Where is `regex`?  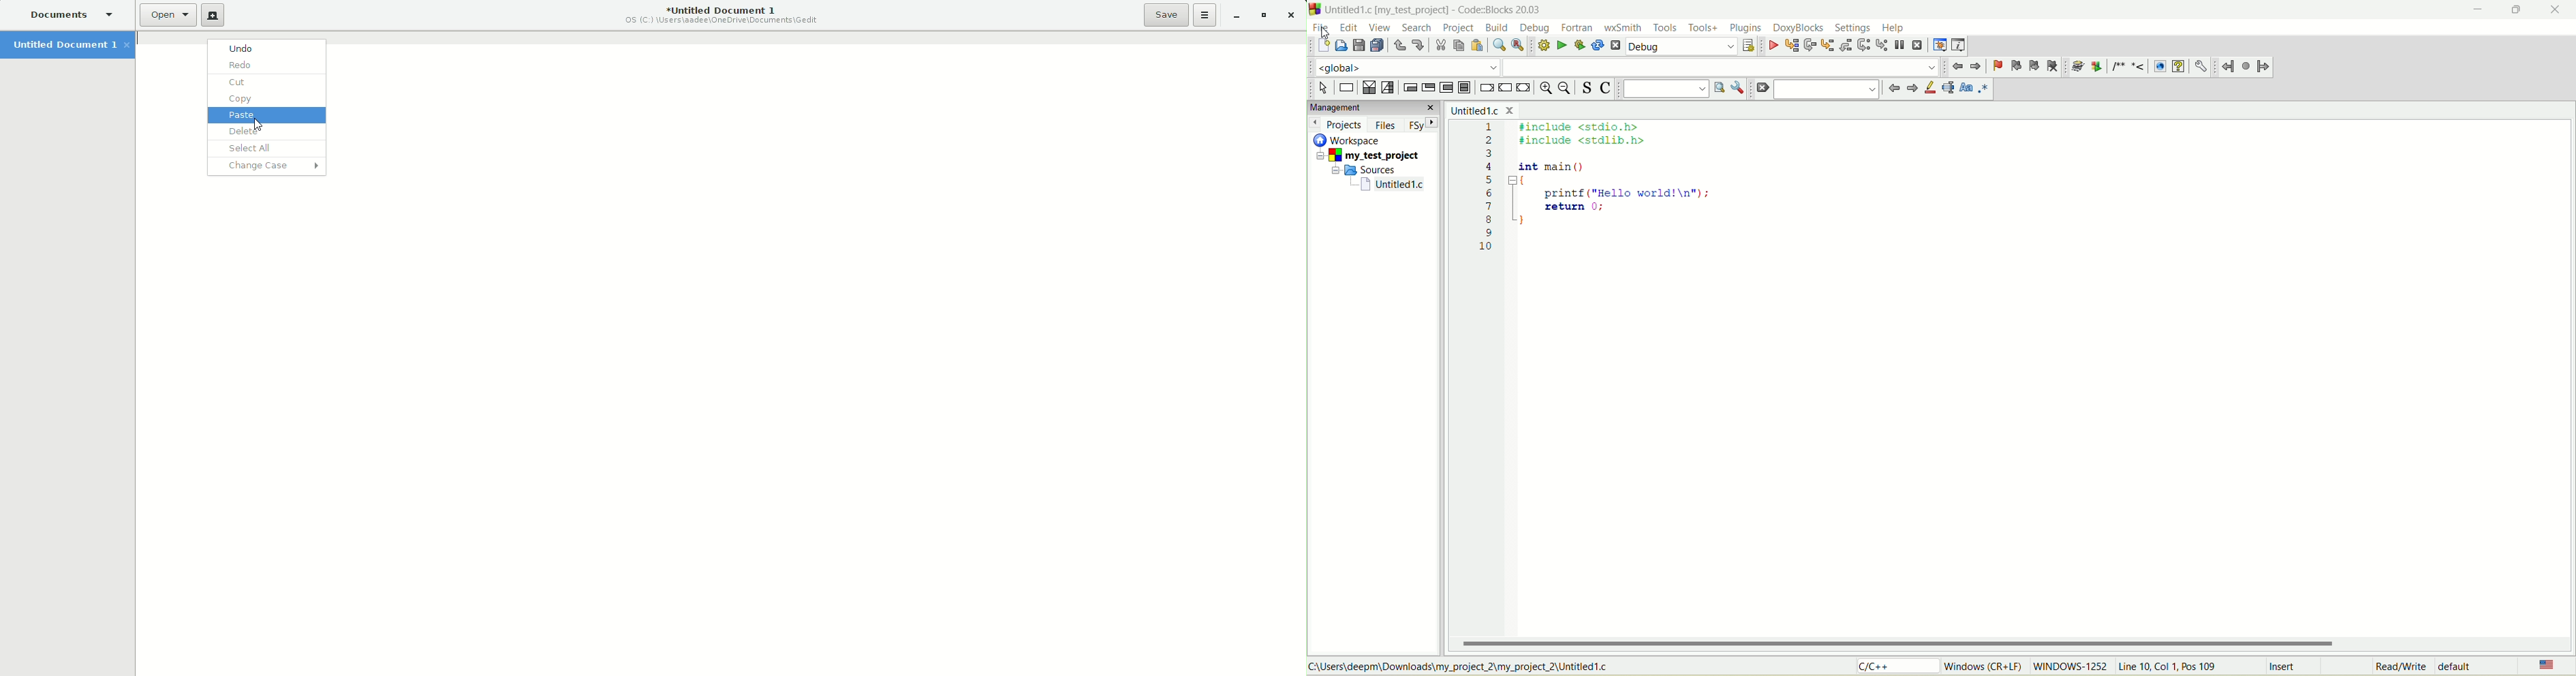 regex is located at coordinates (1984, 87).